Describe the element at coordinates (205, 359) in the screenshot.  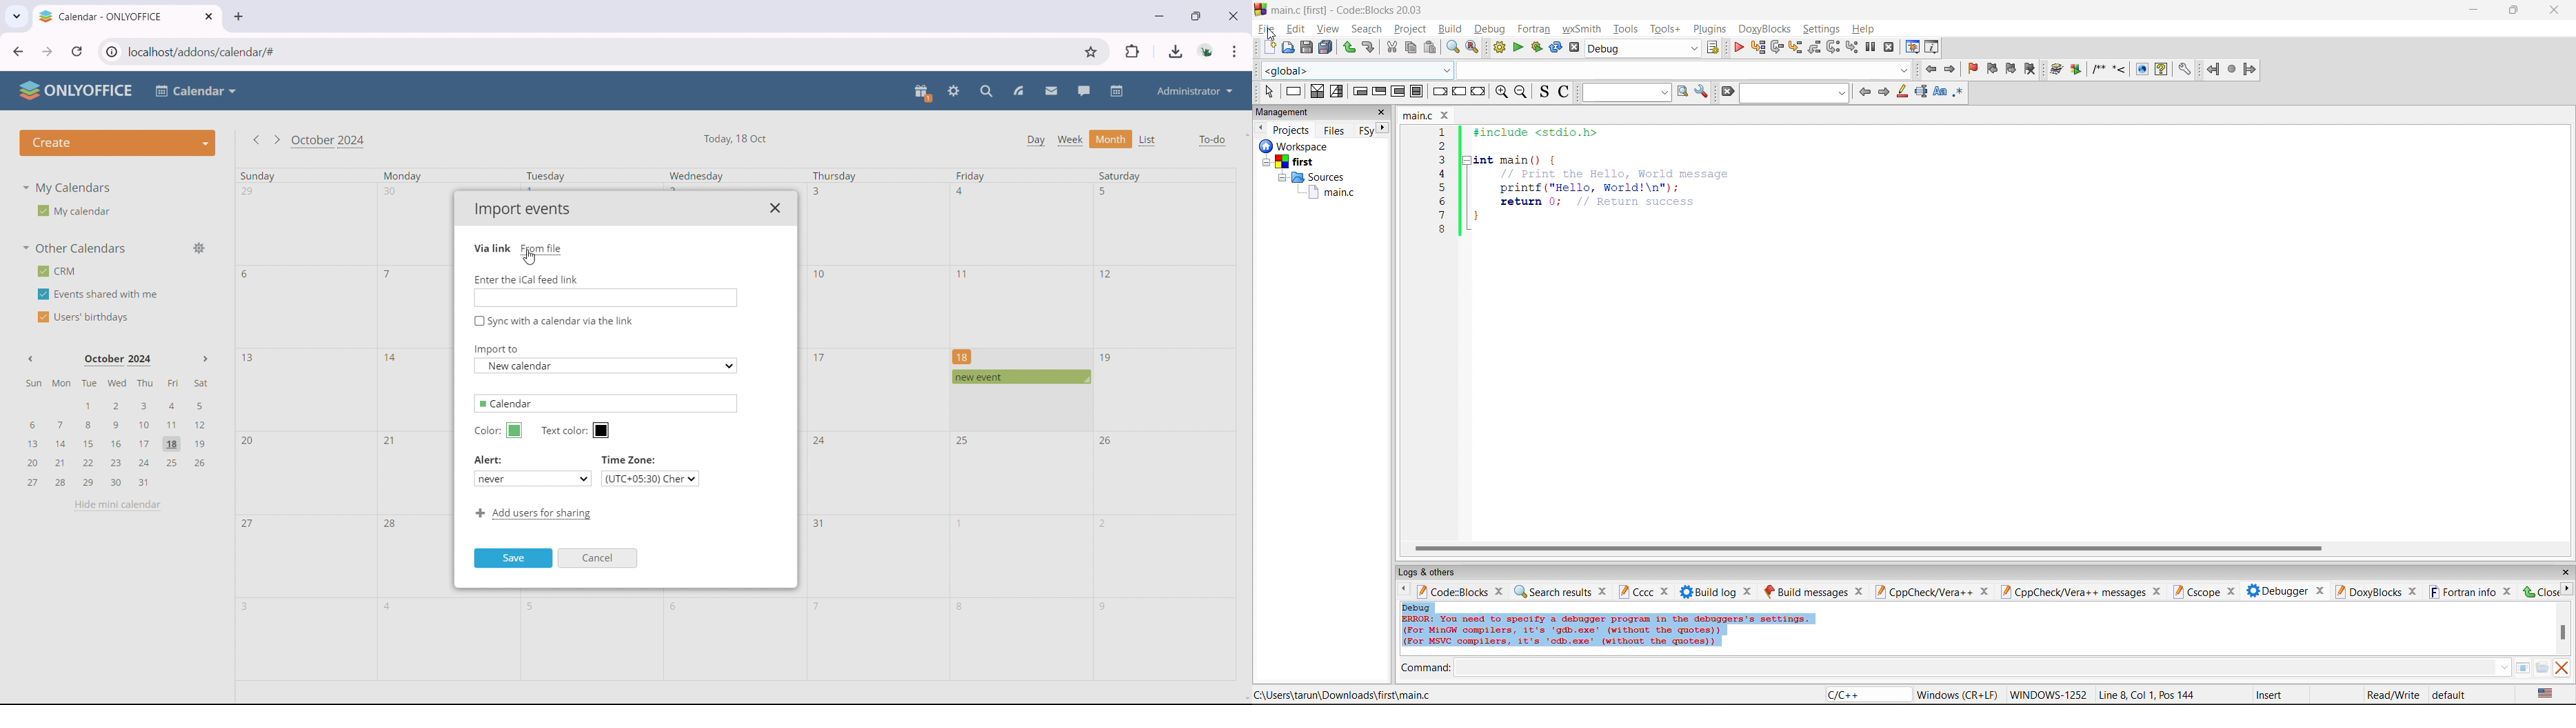
I see `Next month` at that location.